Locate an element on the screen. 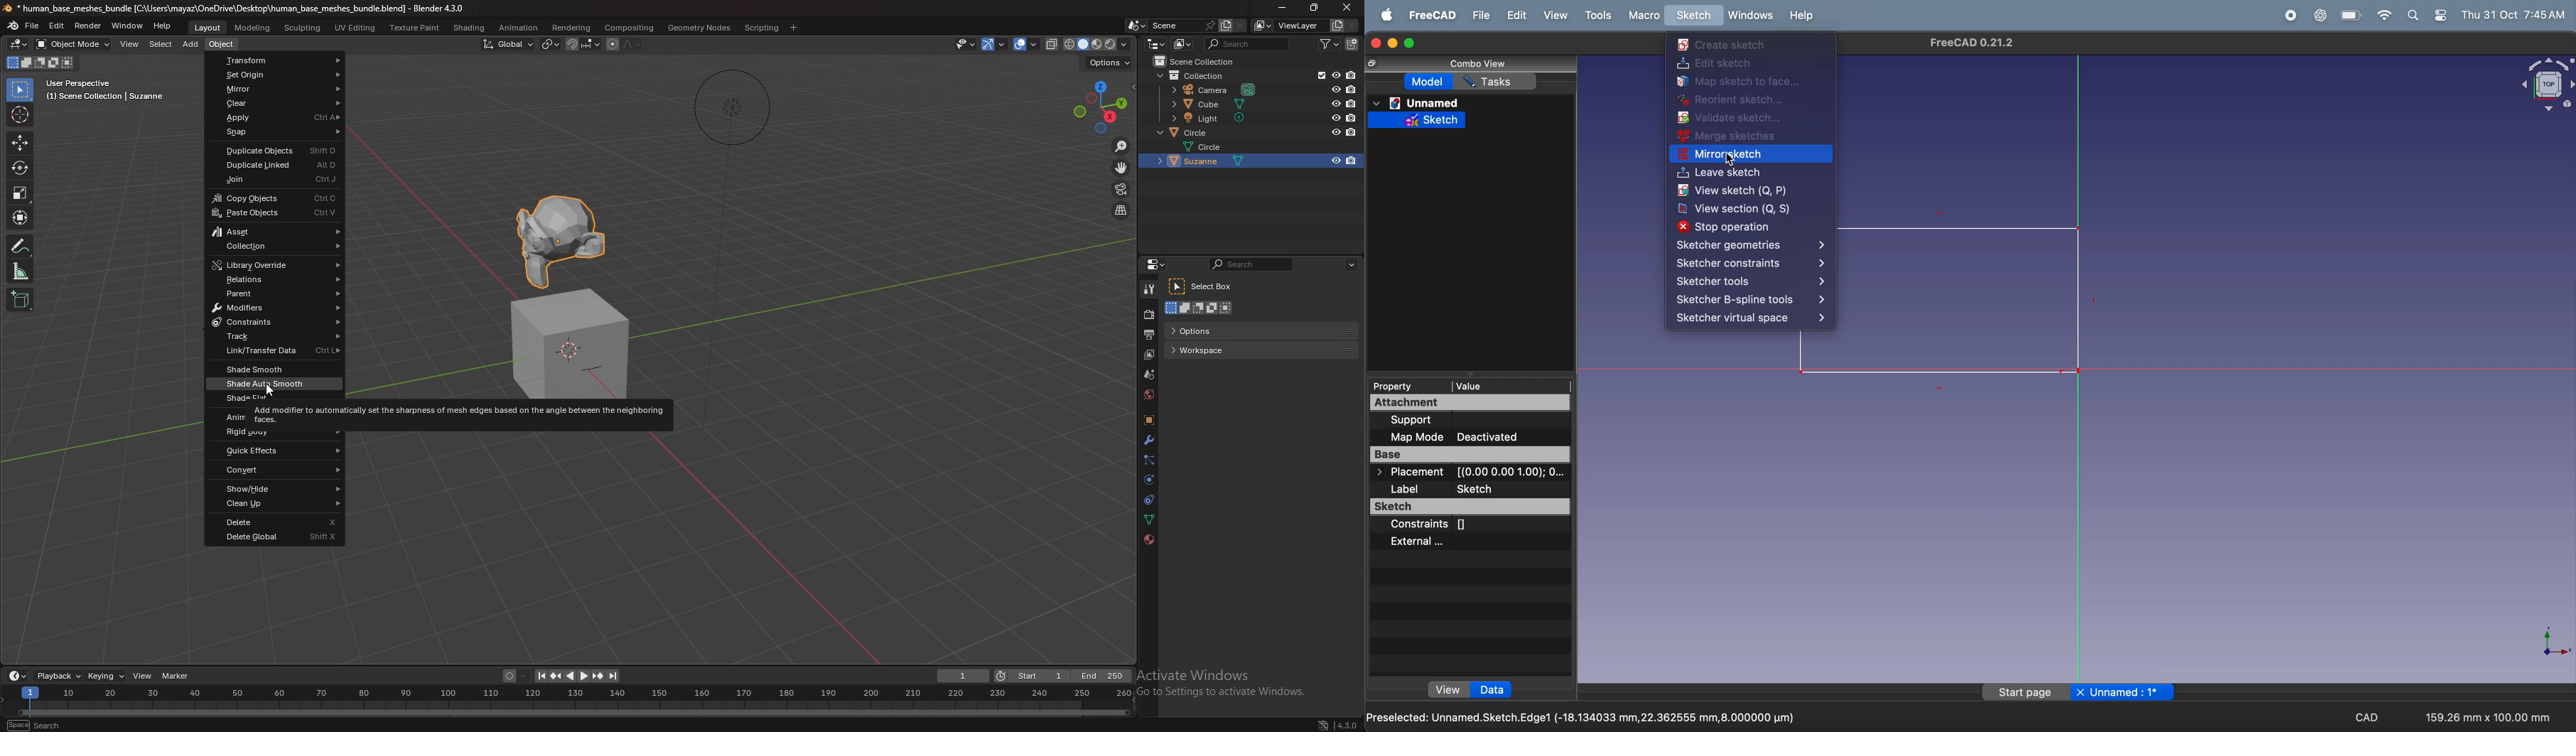  object is located at coordinates (223, 43).